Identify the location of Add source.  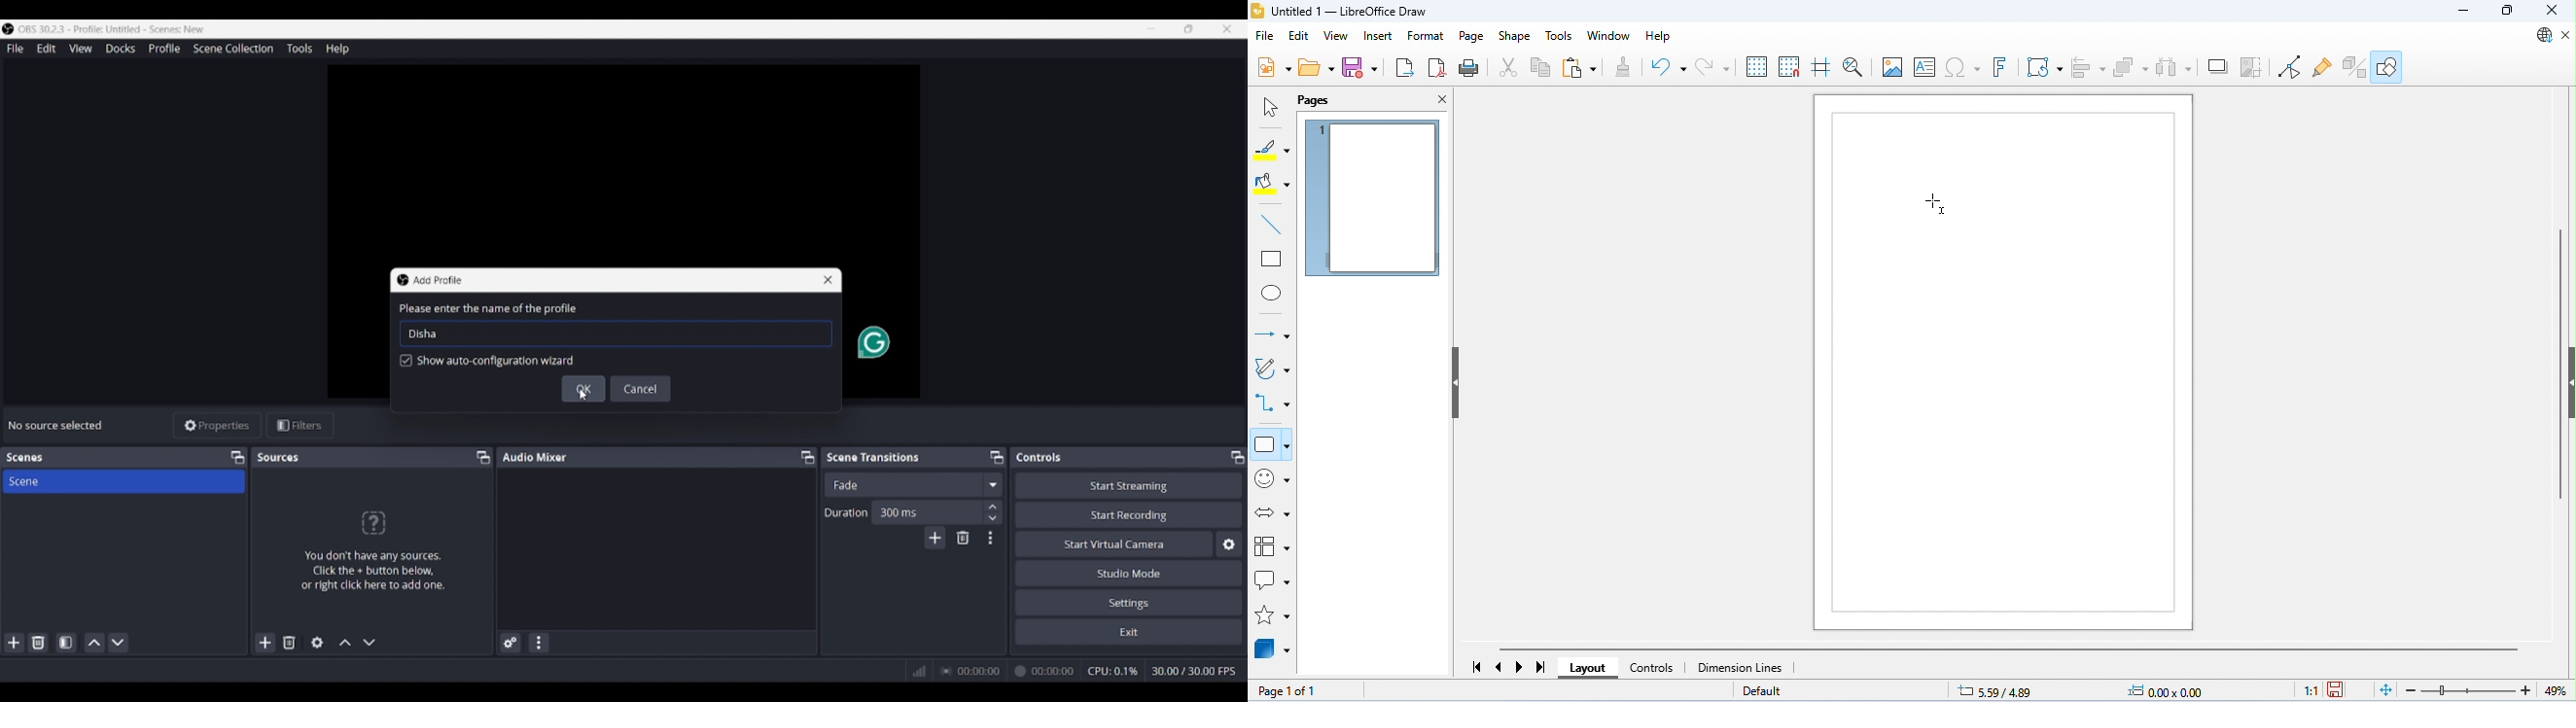
(266, 642).